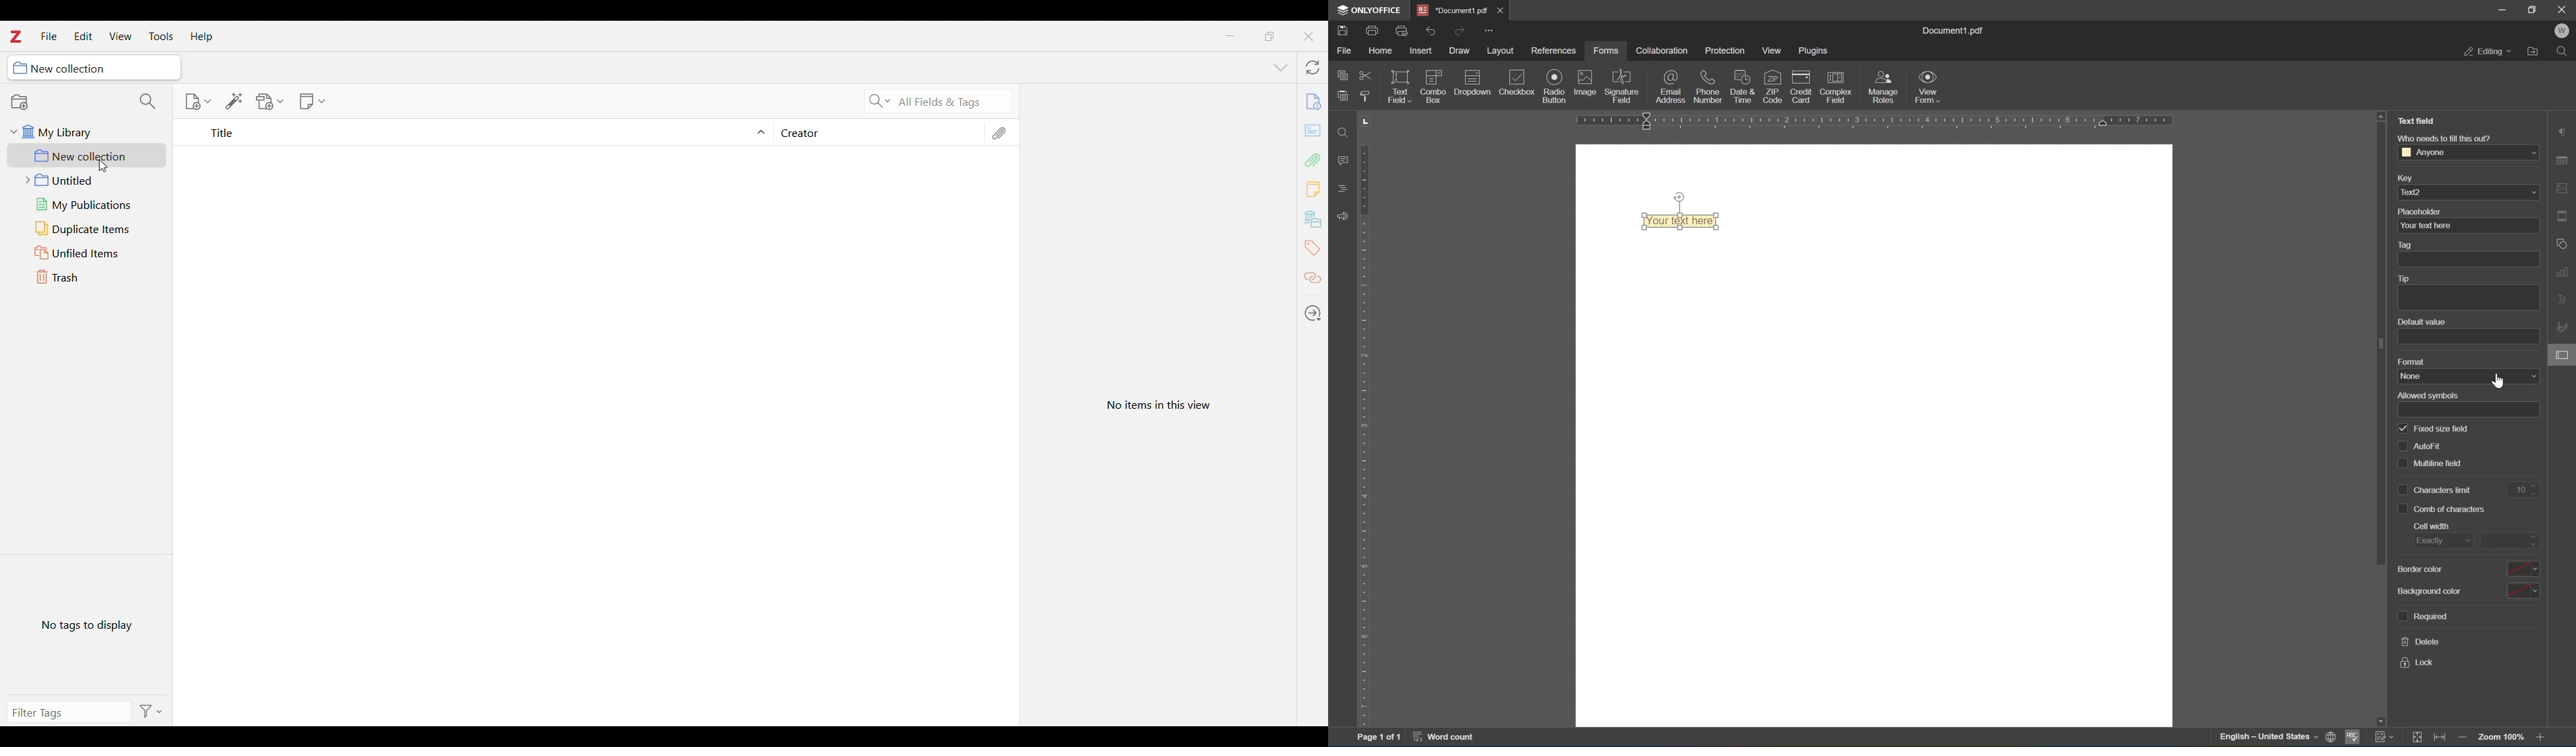  I want to click on feedback & support, so click(1341, 214).